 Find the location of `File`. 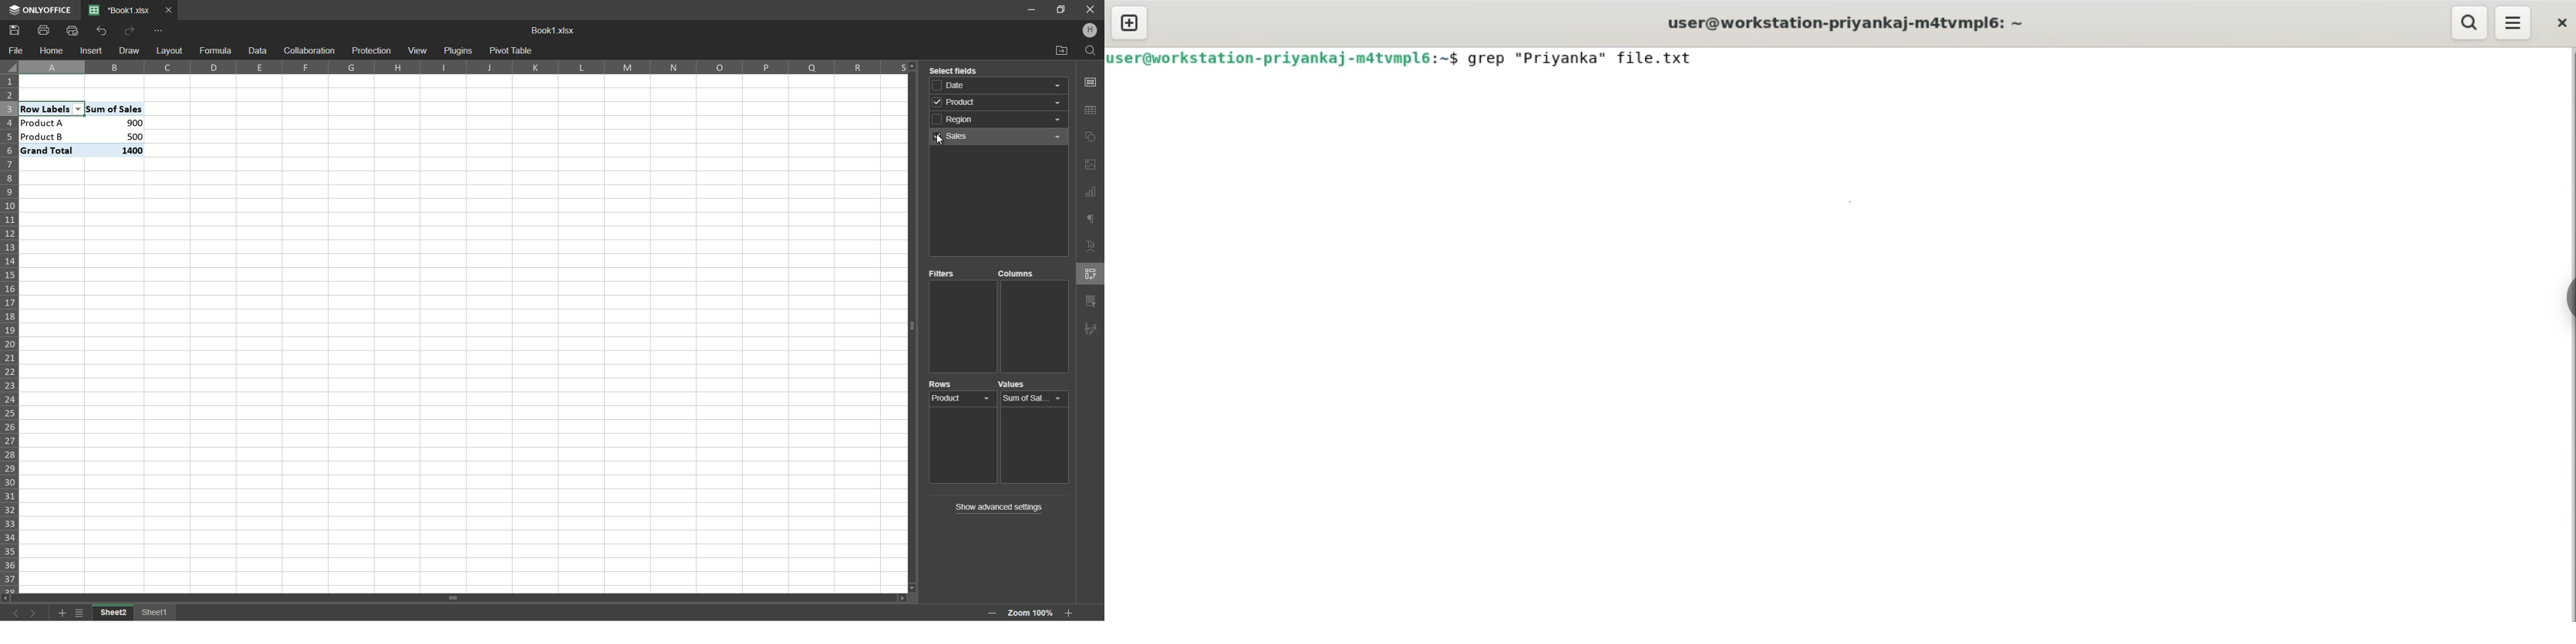

File is located at coordinates (16, 51).